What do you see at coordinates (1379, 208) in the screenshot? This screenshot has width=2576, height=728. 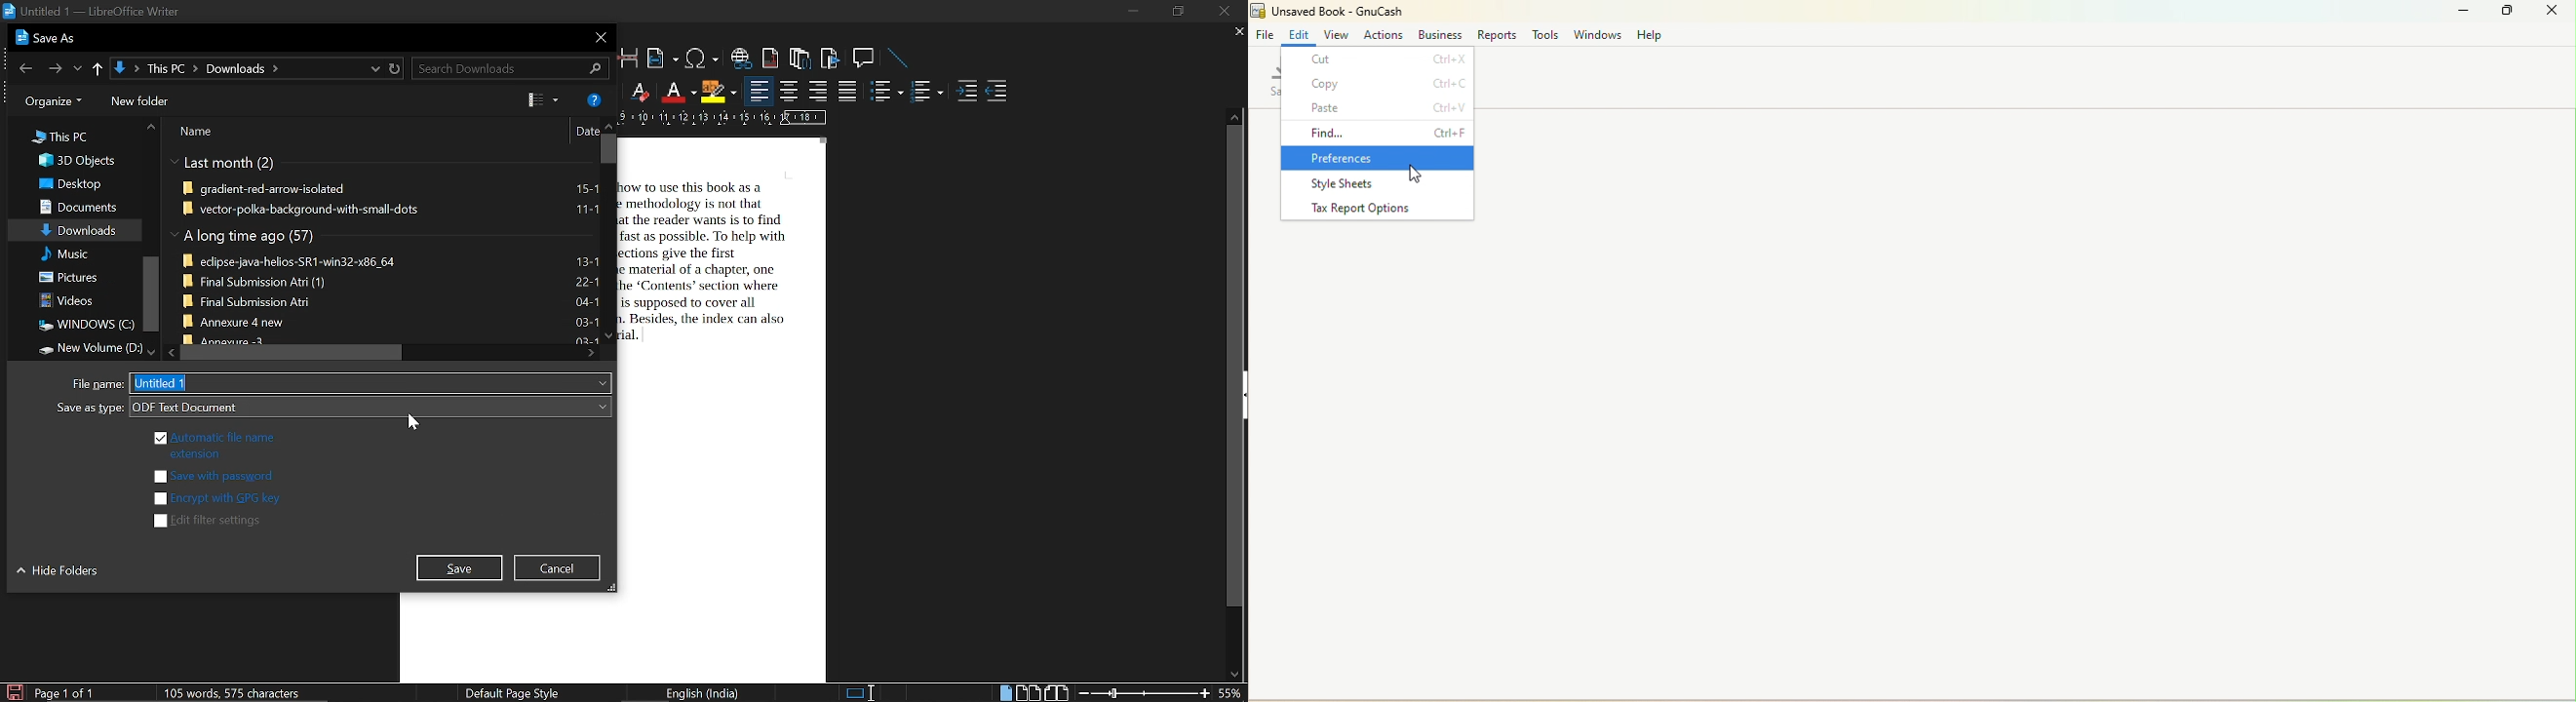 I see `Tax report options` at bounding box center [1379, 208].